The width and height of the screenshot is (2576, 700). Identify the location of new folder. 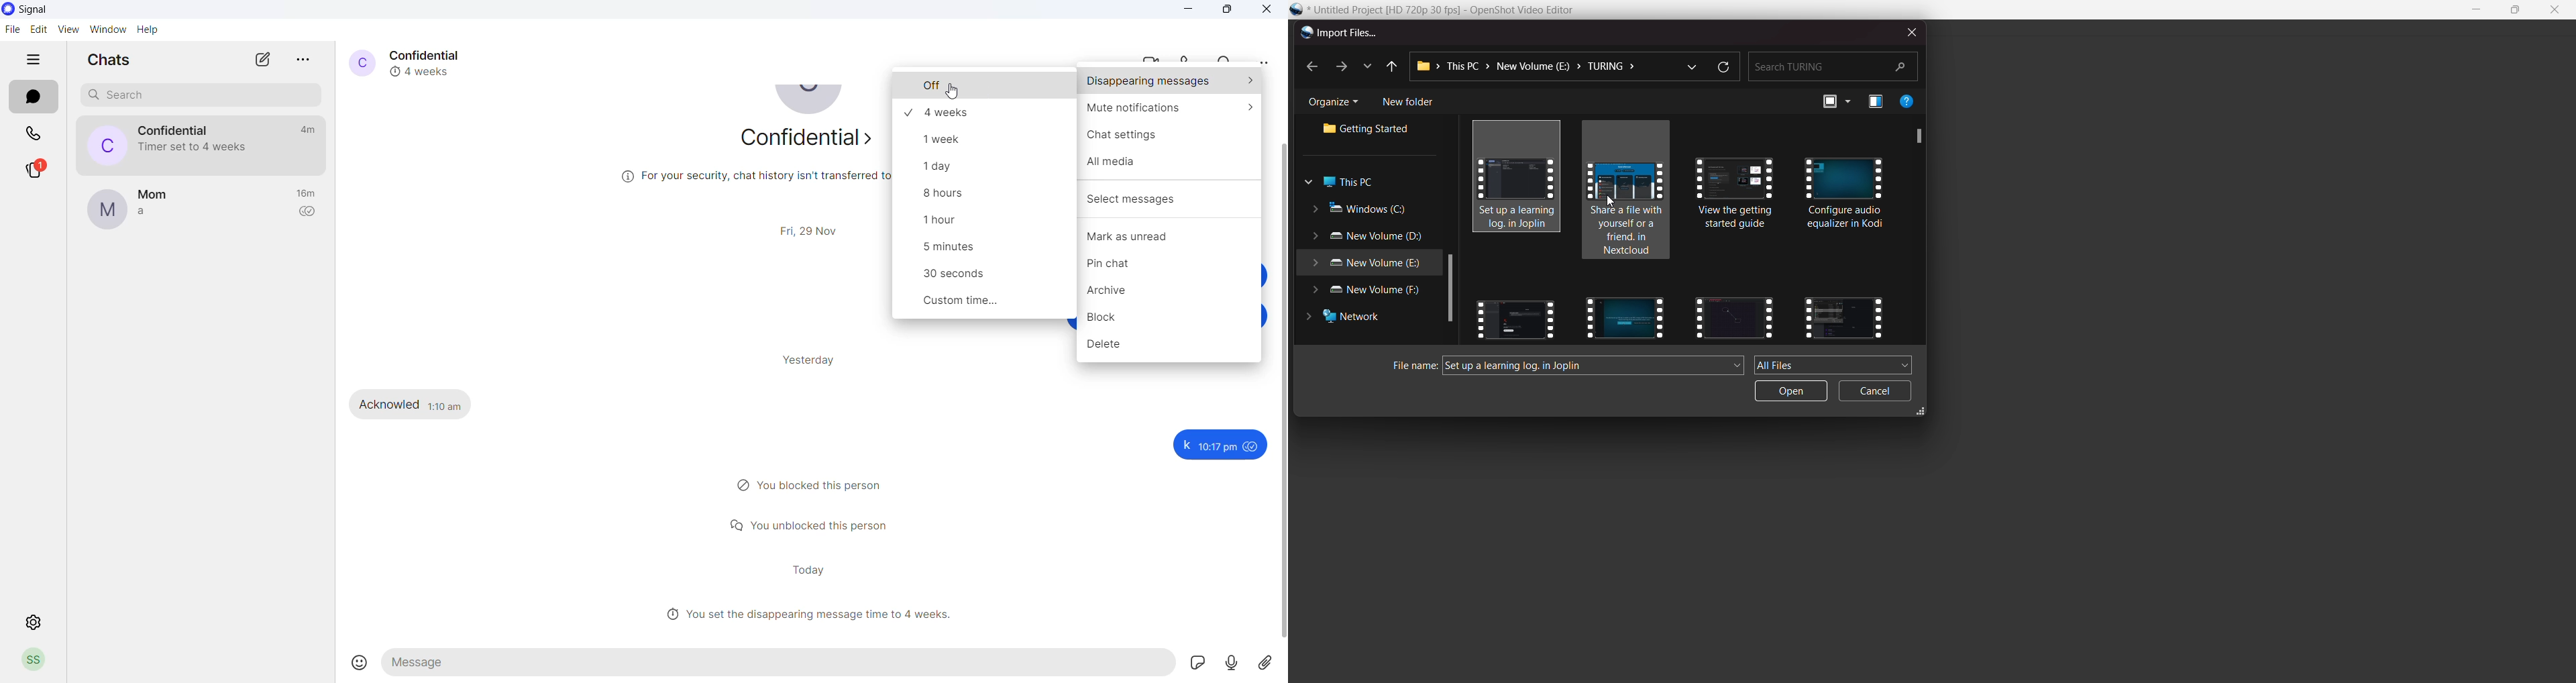
(1408, 102).